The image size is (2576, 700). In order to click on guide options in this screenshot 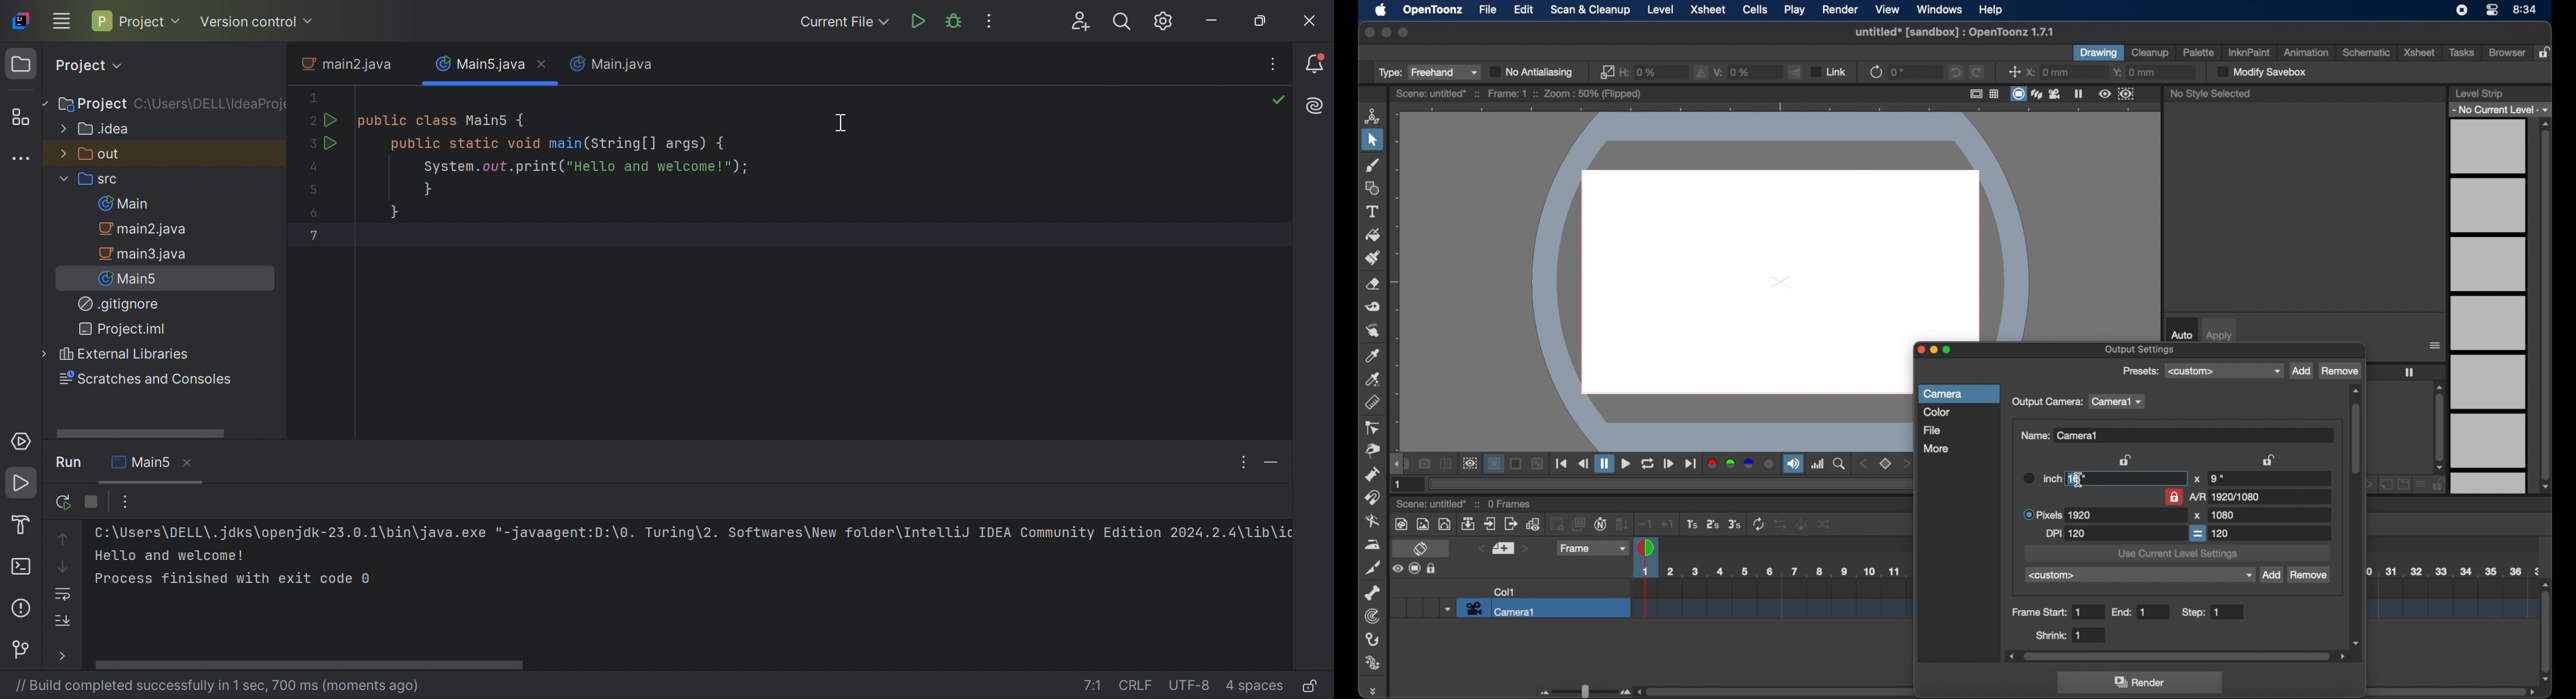, I will do `click(1985, 93)`.